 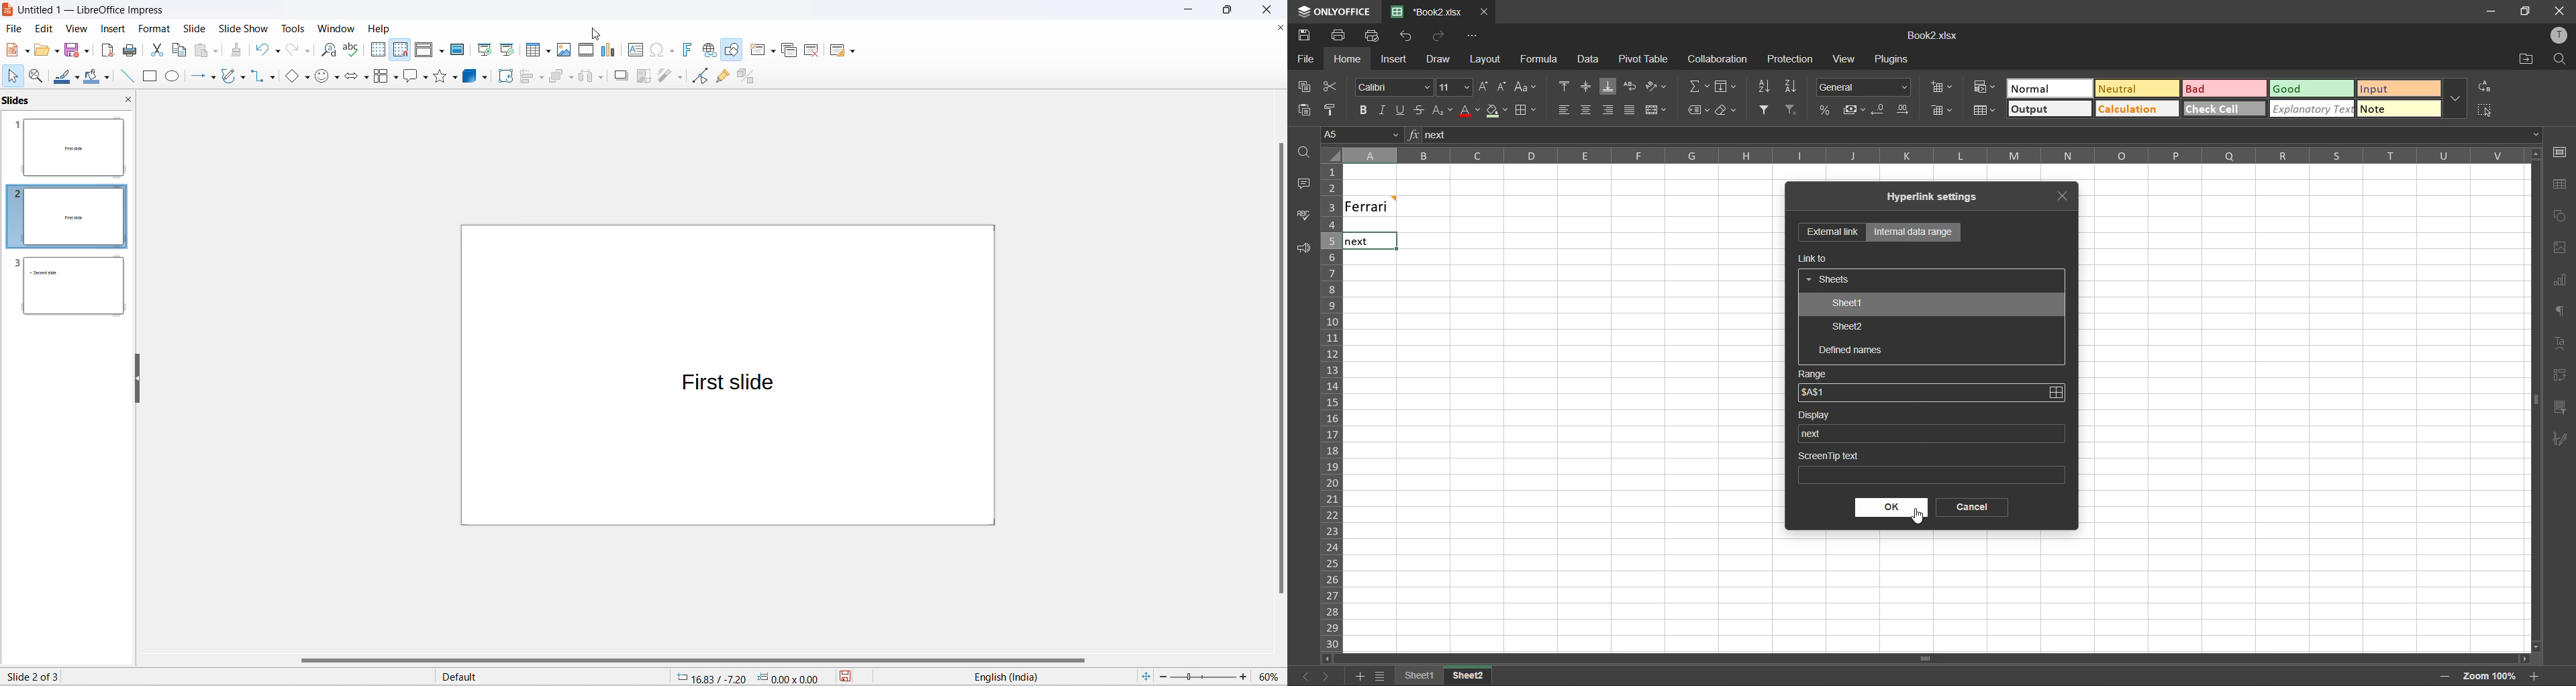 What do you see at coordinates (2534, 675) in the screenshot?
I see `zoom in` at bounding box center [2534, 675].